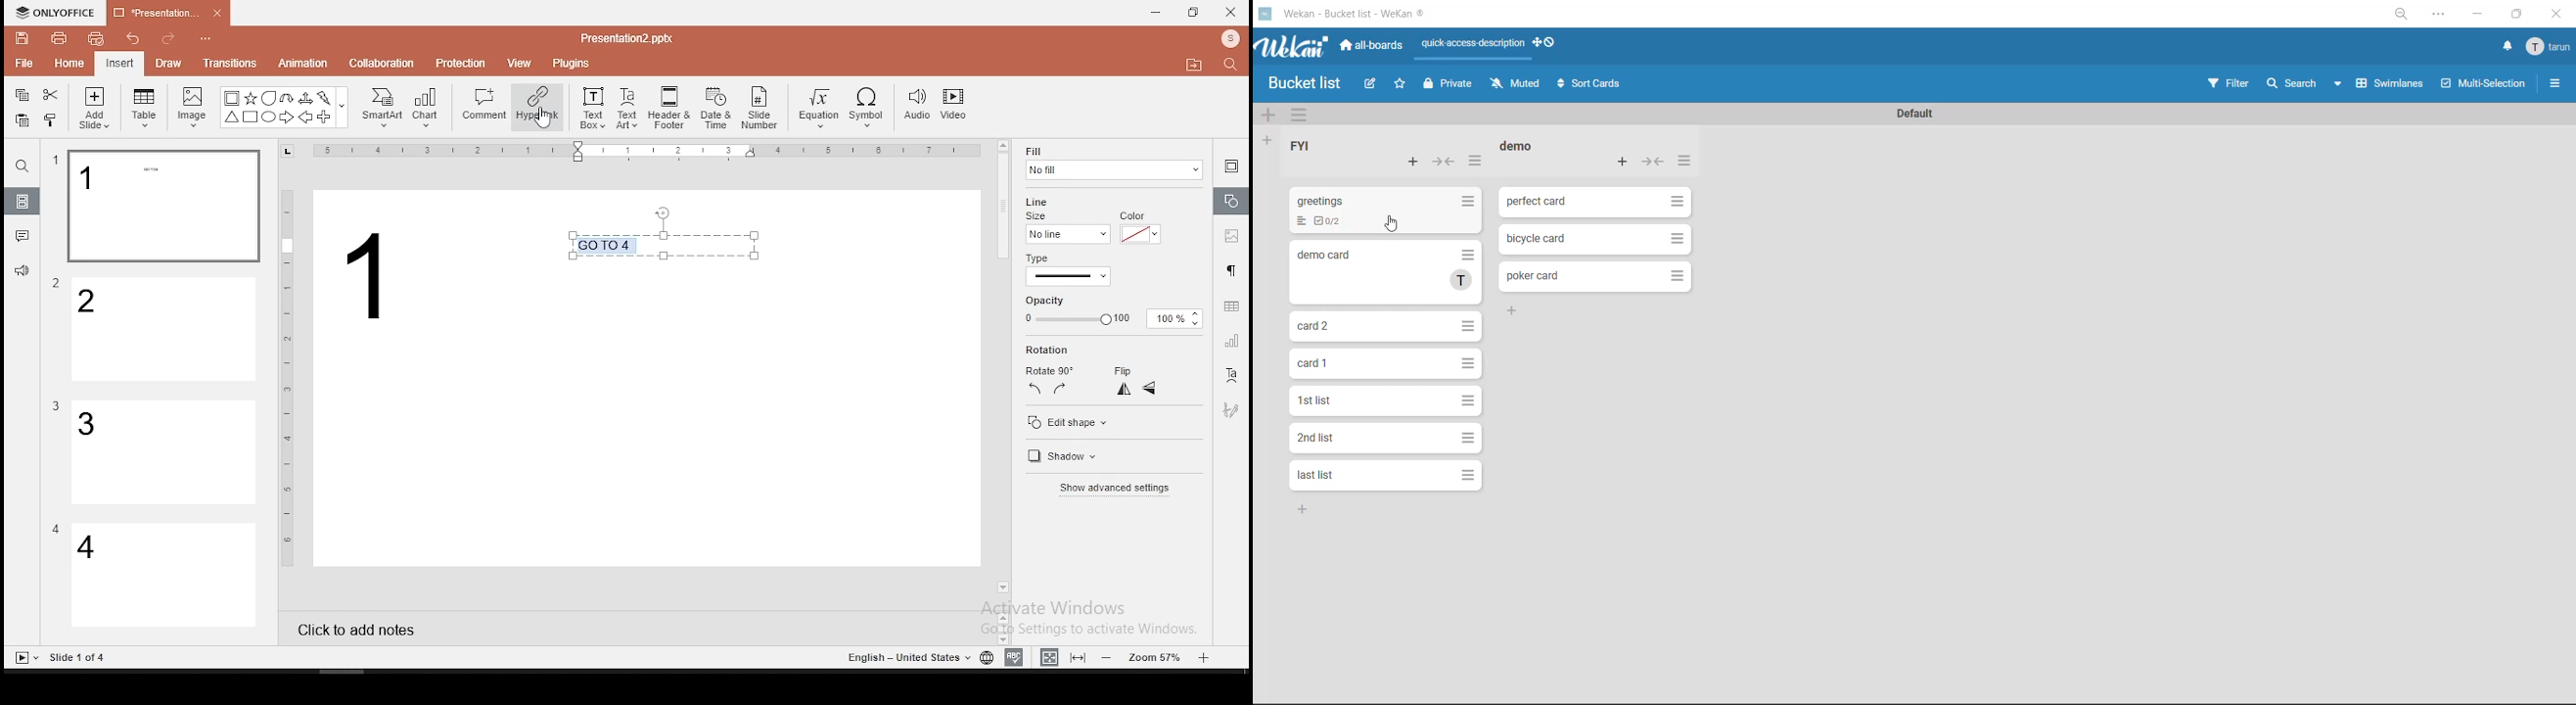  Describe the element at coordinates (306, 98) in the screenshot. I see `Arrow triways` at that location.